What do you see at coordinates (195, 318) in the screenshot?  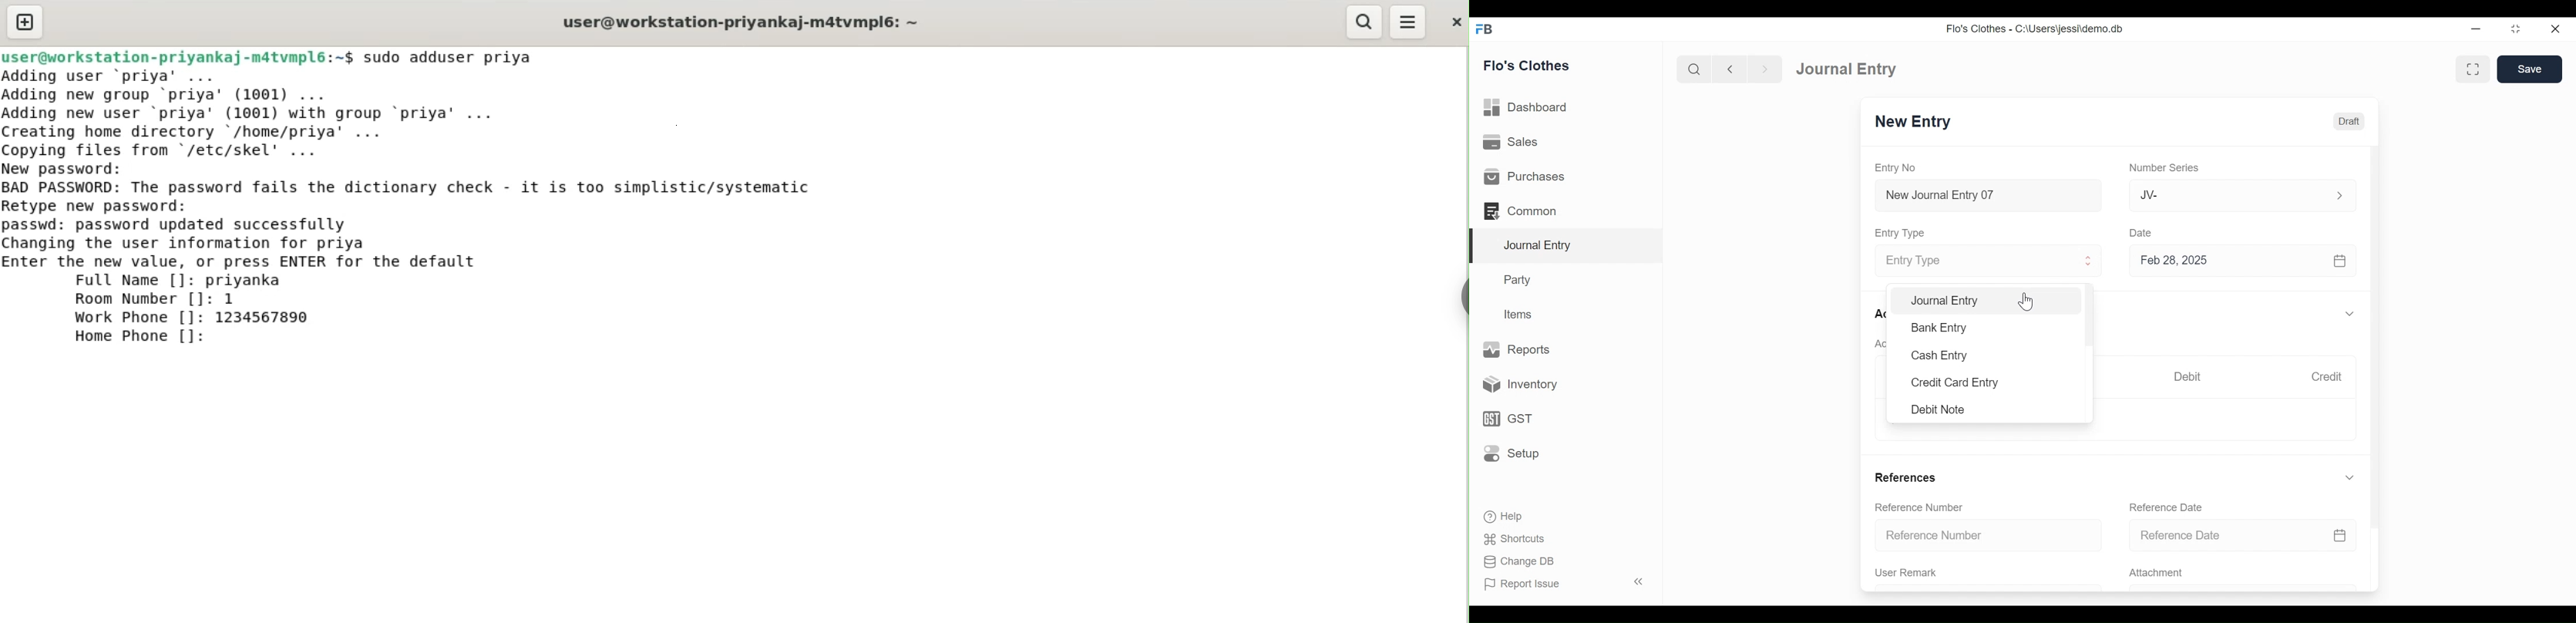 I see `Work Phone []: 1234567890` at bounding box center [195, 318].